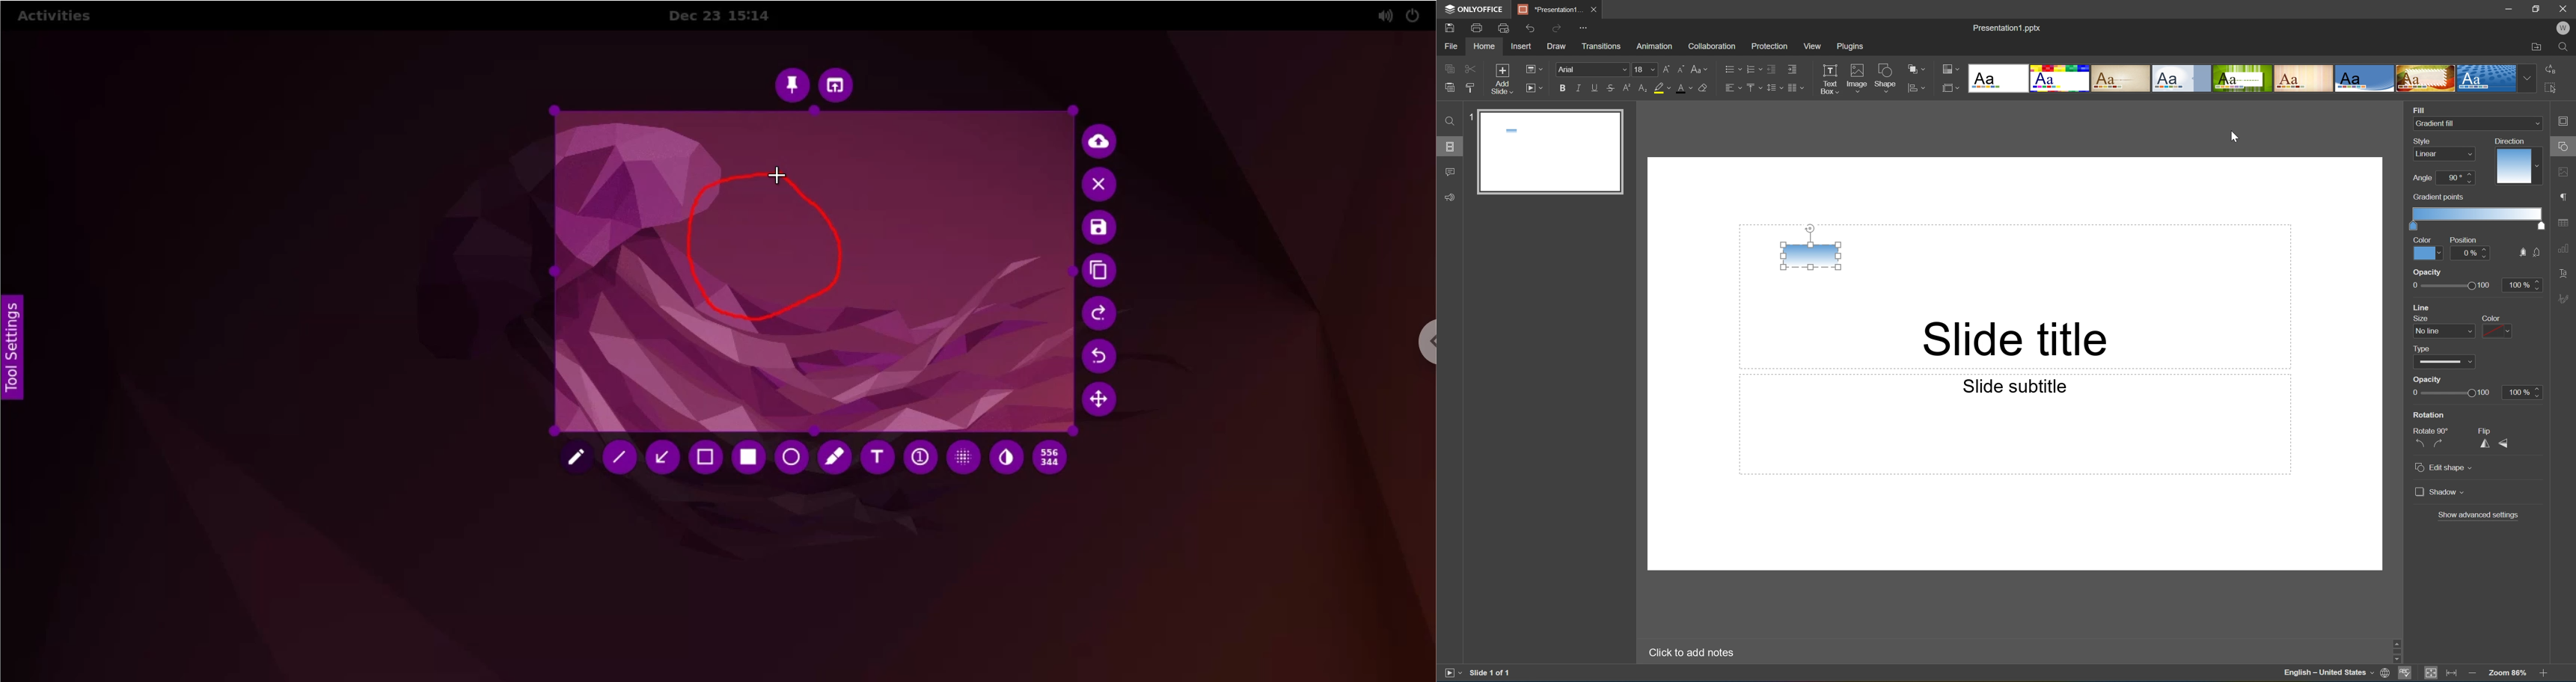  Describe the element at coordinates (2565, 174) in the screenshot. I see `image settings` at that location.